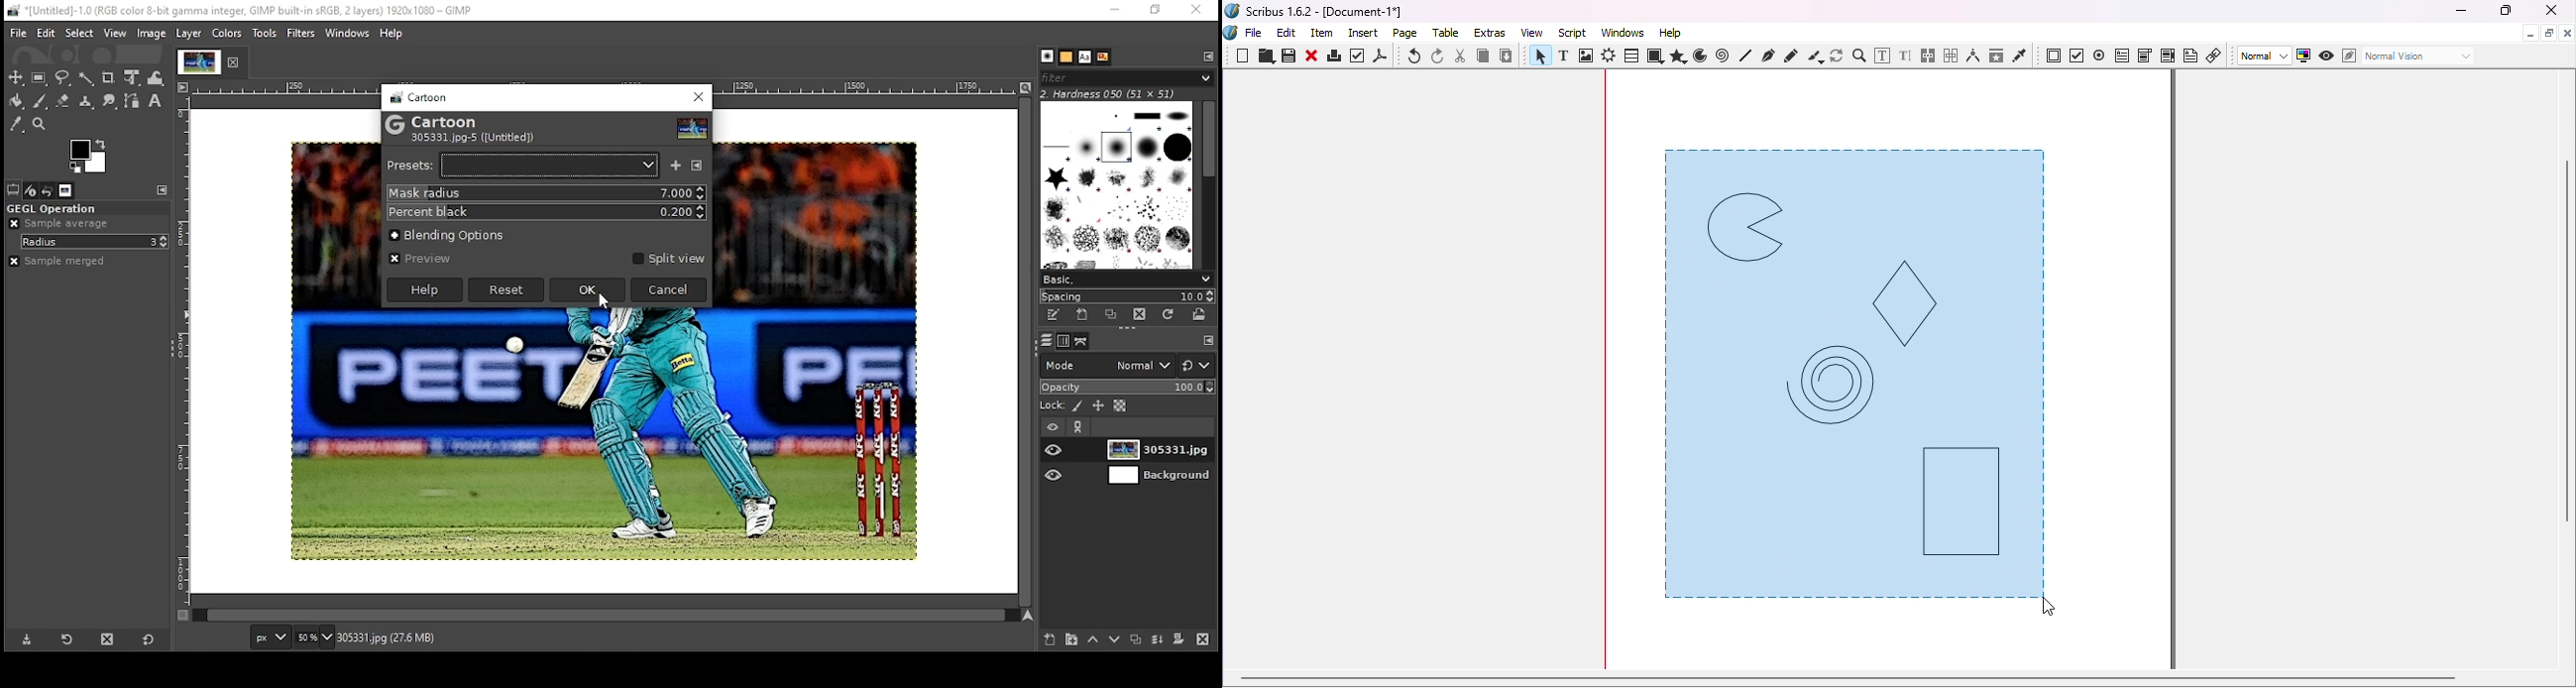 The image size is (2576, 700). Describe the element at coordinates (70, 224) in the screenshot. I see `sample average` at that location.